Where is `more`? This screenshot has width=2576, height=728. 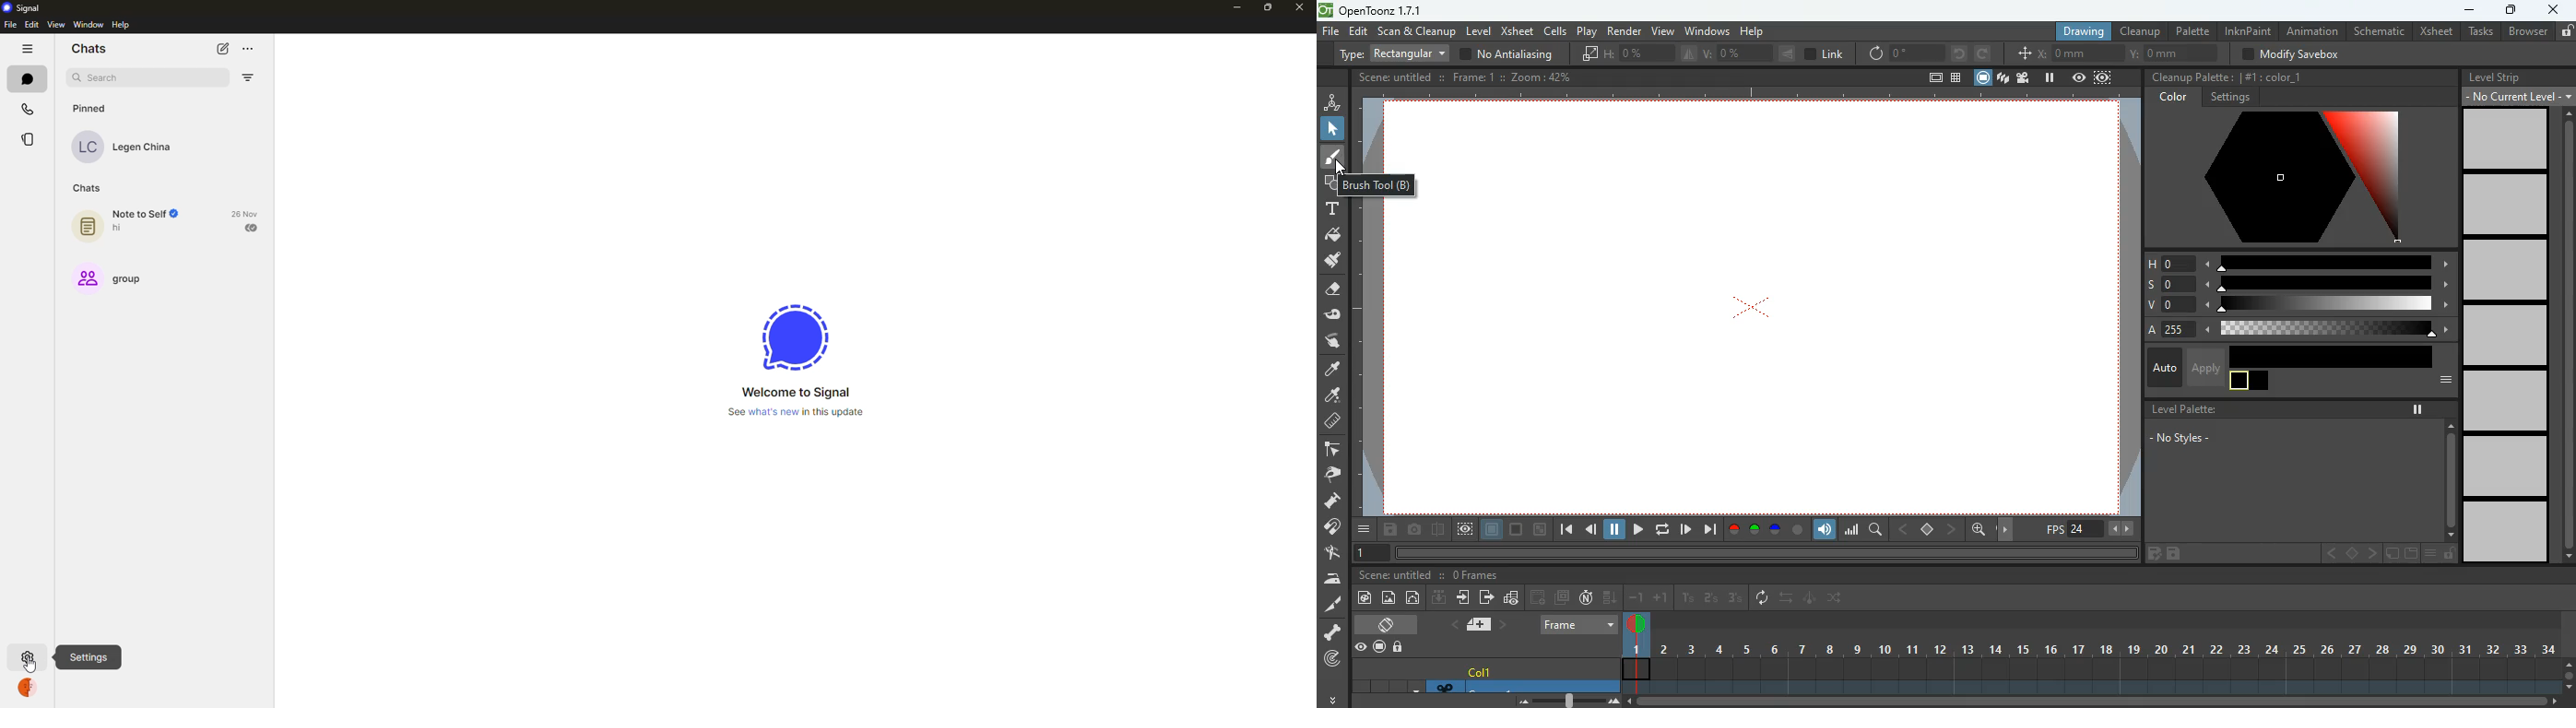 more is located at coordinates (1335, 697).